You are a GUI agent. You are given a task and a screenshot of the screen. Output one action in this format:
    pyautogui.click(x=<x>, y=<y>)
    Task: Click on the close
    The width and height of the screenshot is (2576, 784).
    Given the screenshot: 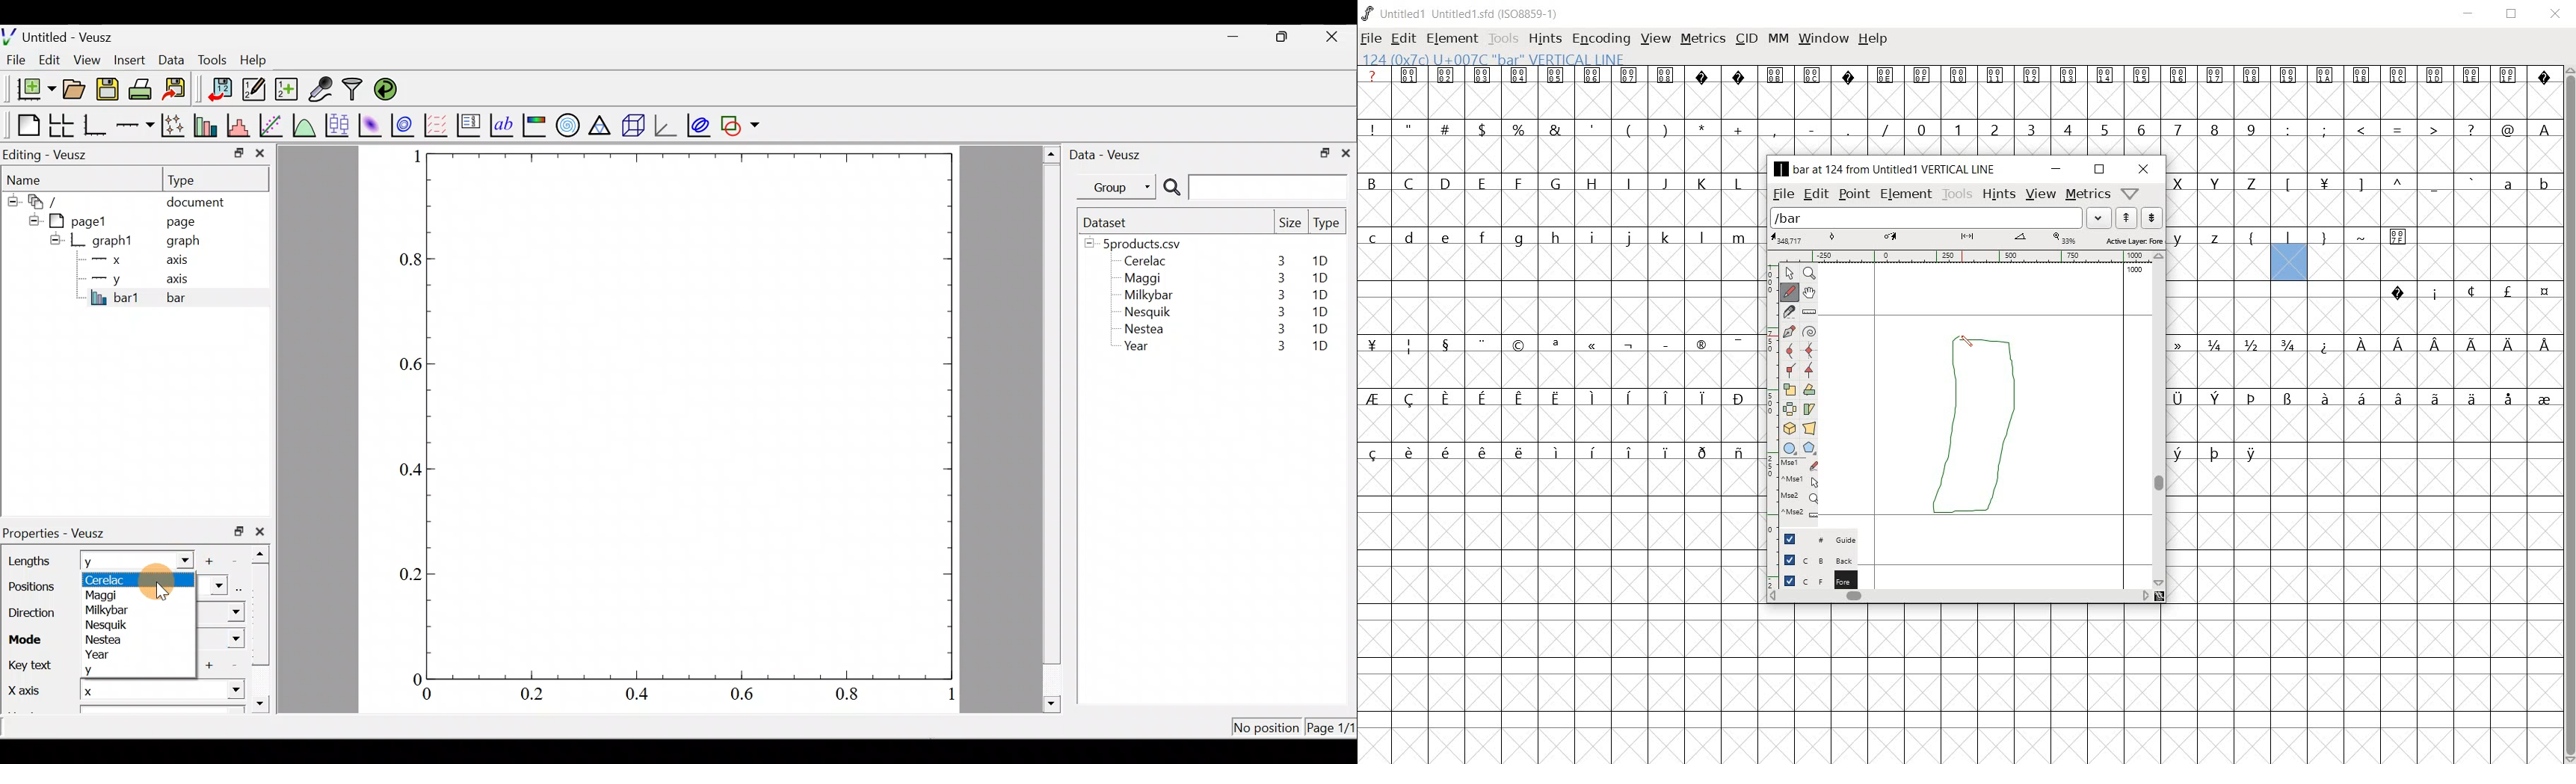 What is the action you would take?
    pyautogui.click(x=2145, y=169)
    